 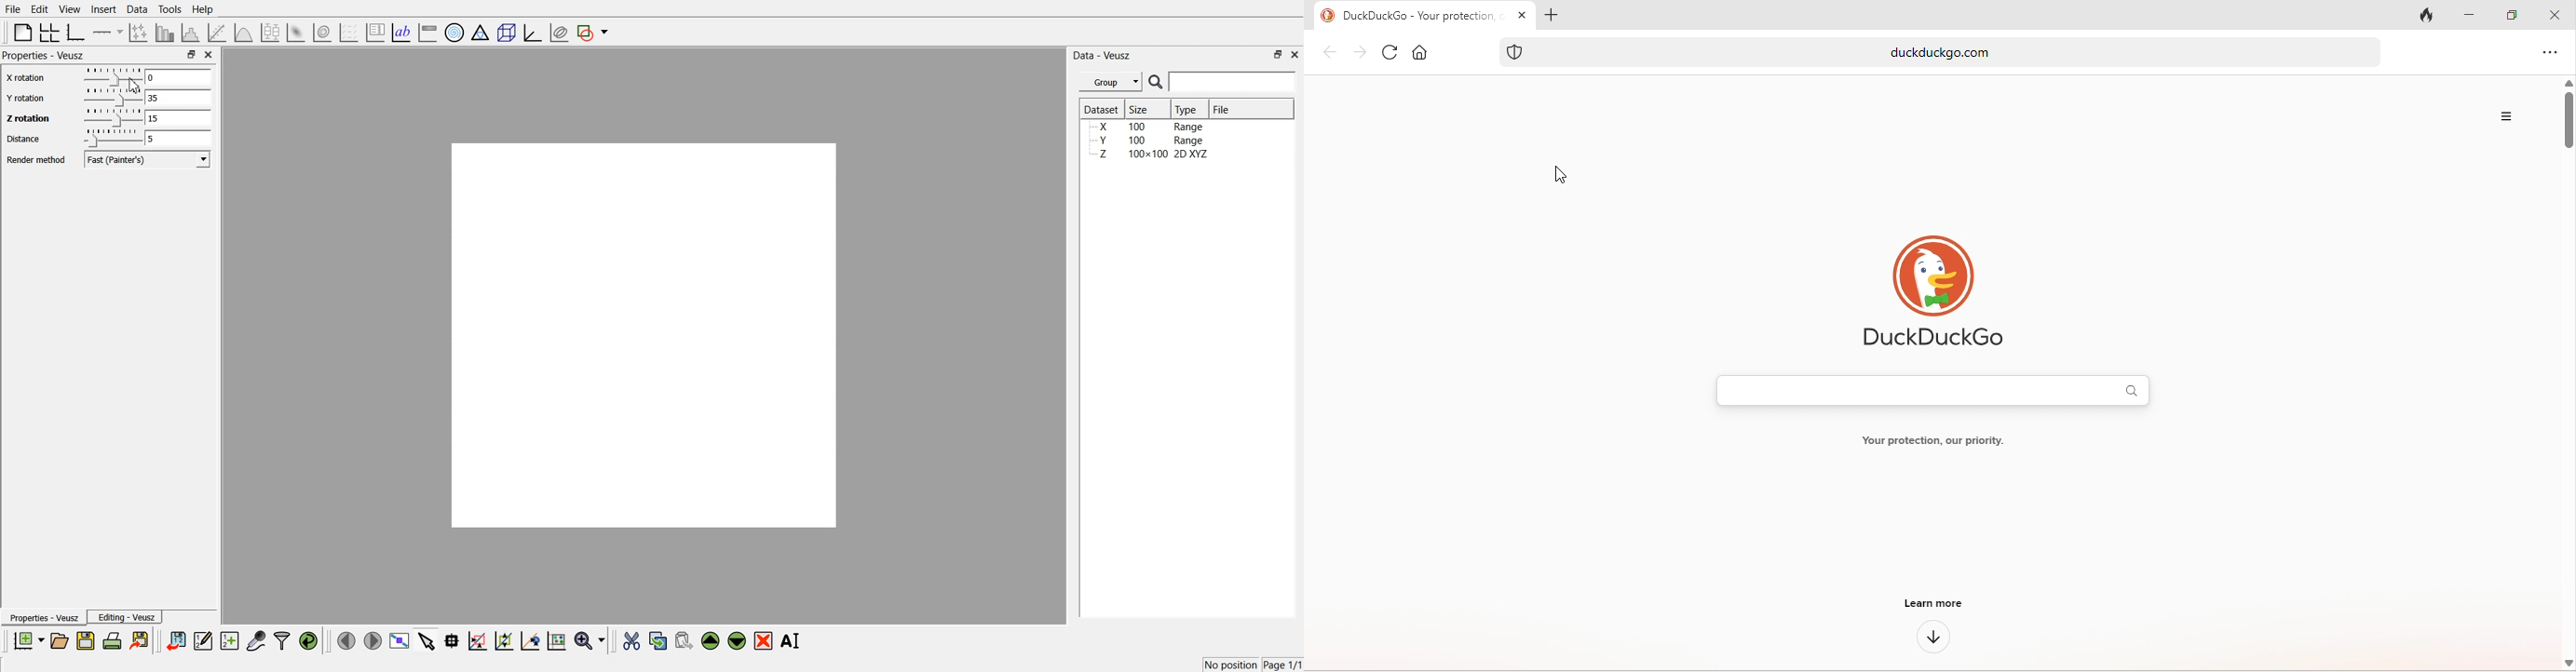 What do you see at coordinates (36, 160) in the screenshot?
I see `Render method` at bounding box center [36, 160].